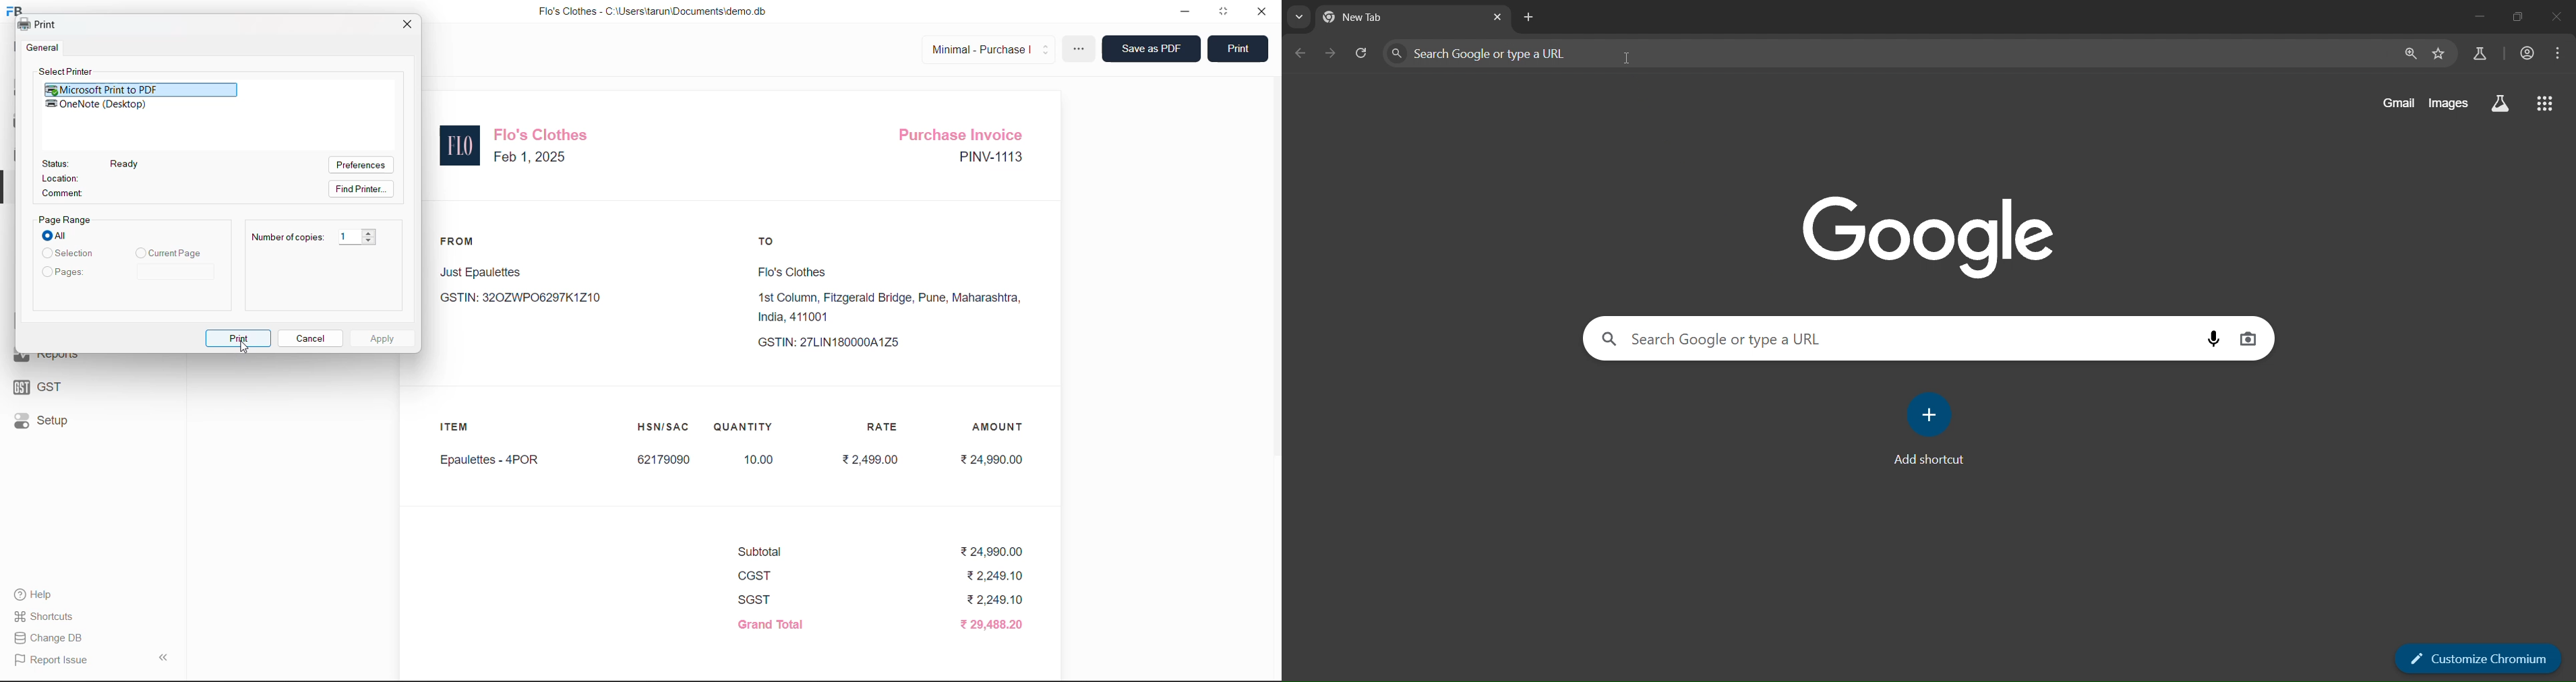  Describe the element at coordinates (524, 288) in the screenshot. I see `Just Epaulettes GSTIN: 320ZWP06297K1Z10` at that location.